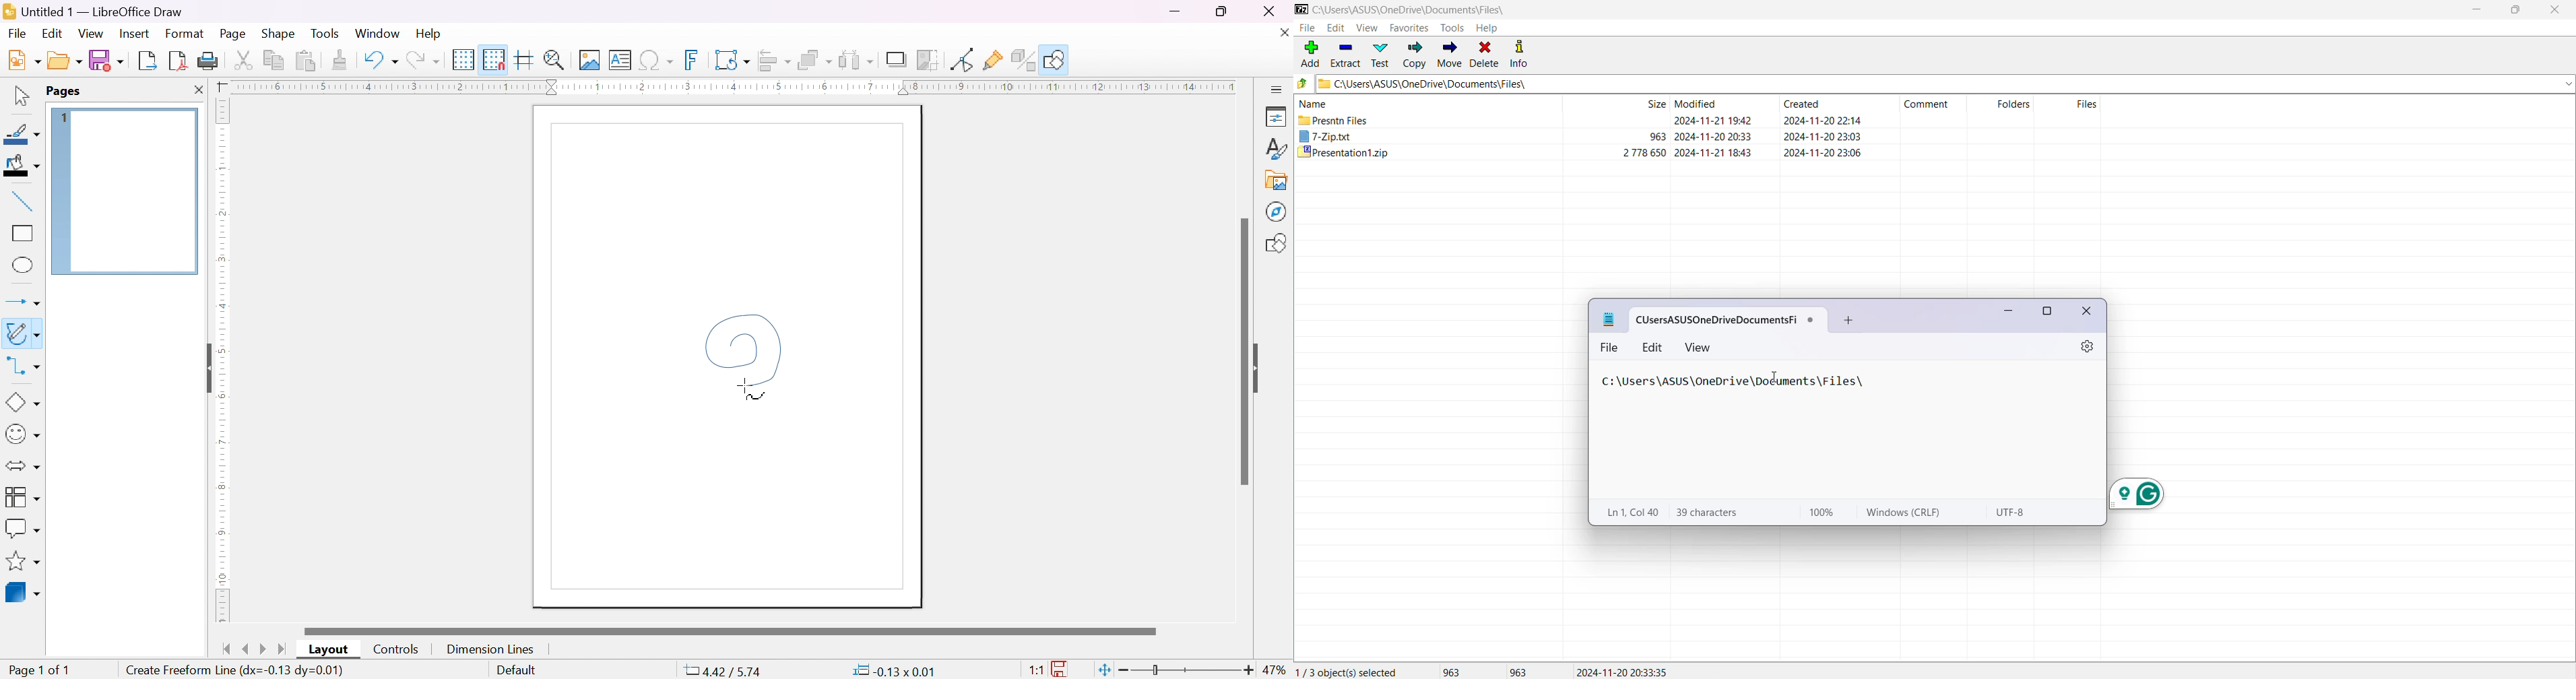 This screenshot has width=2576, height=700. I want to click on next/previous, so click(255, 649).